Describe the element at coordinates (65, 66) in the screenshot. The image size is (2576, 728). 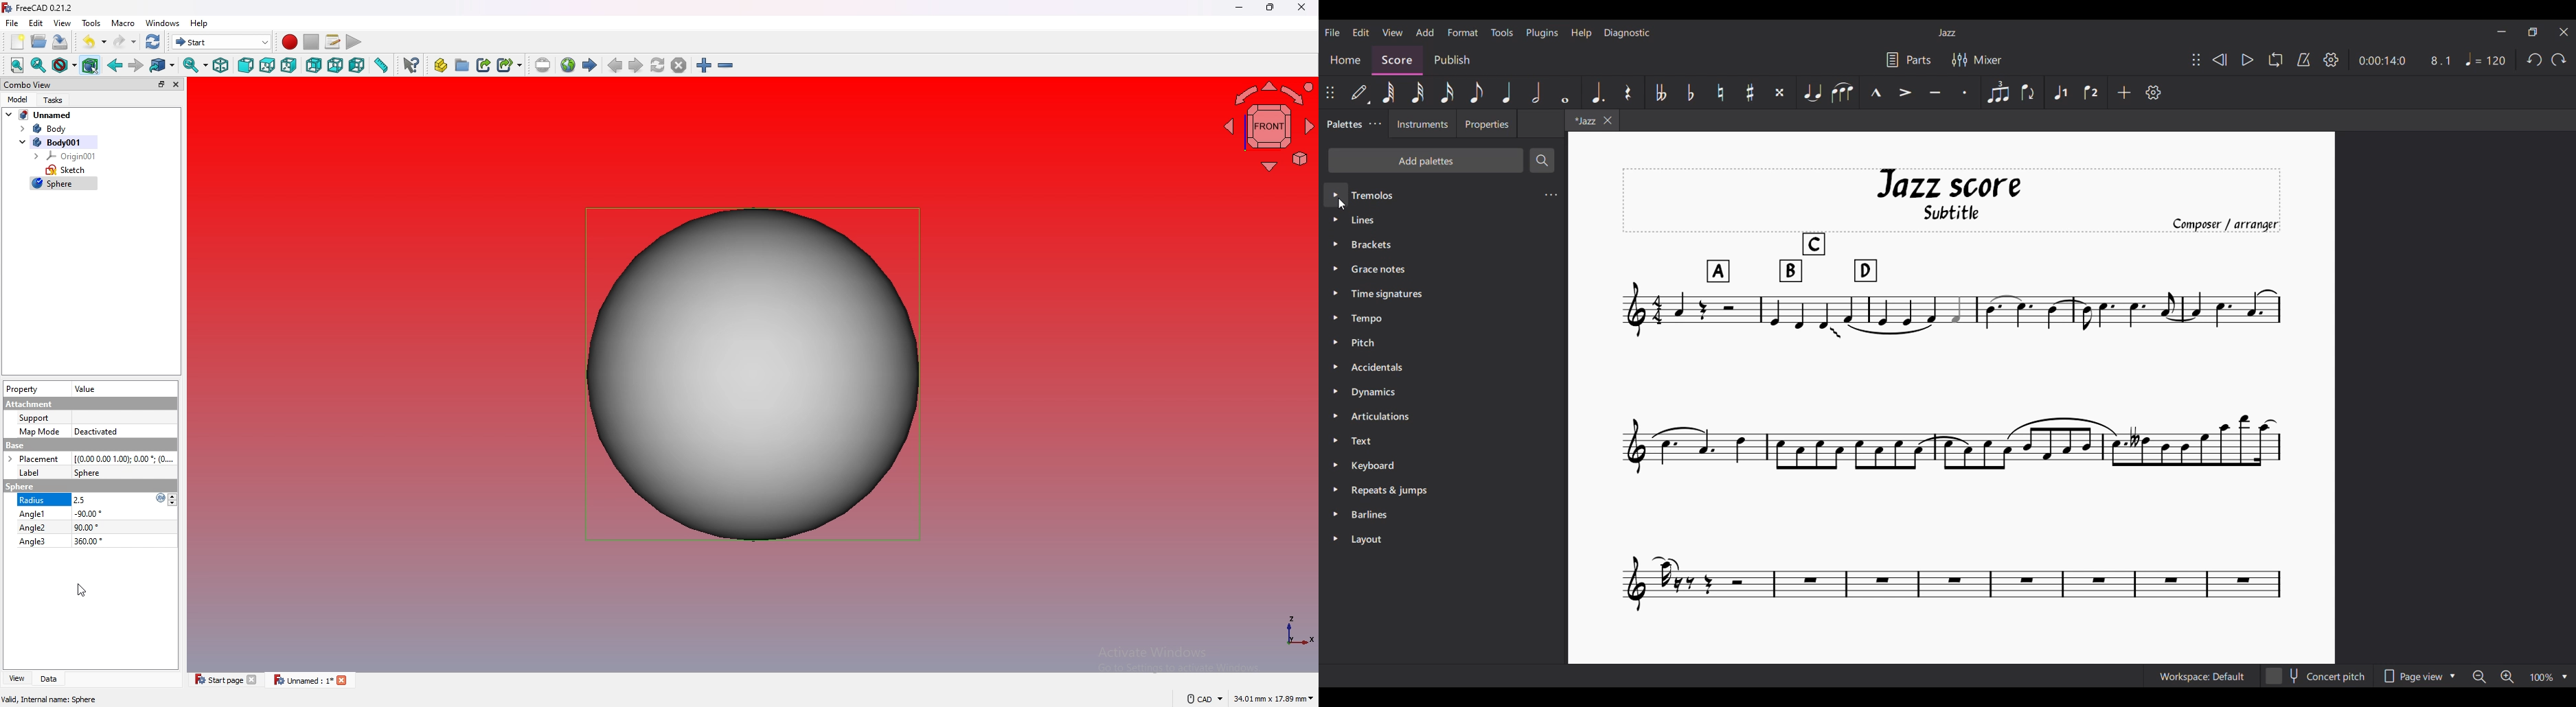
I see `draw style` at that location.